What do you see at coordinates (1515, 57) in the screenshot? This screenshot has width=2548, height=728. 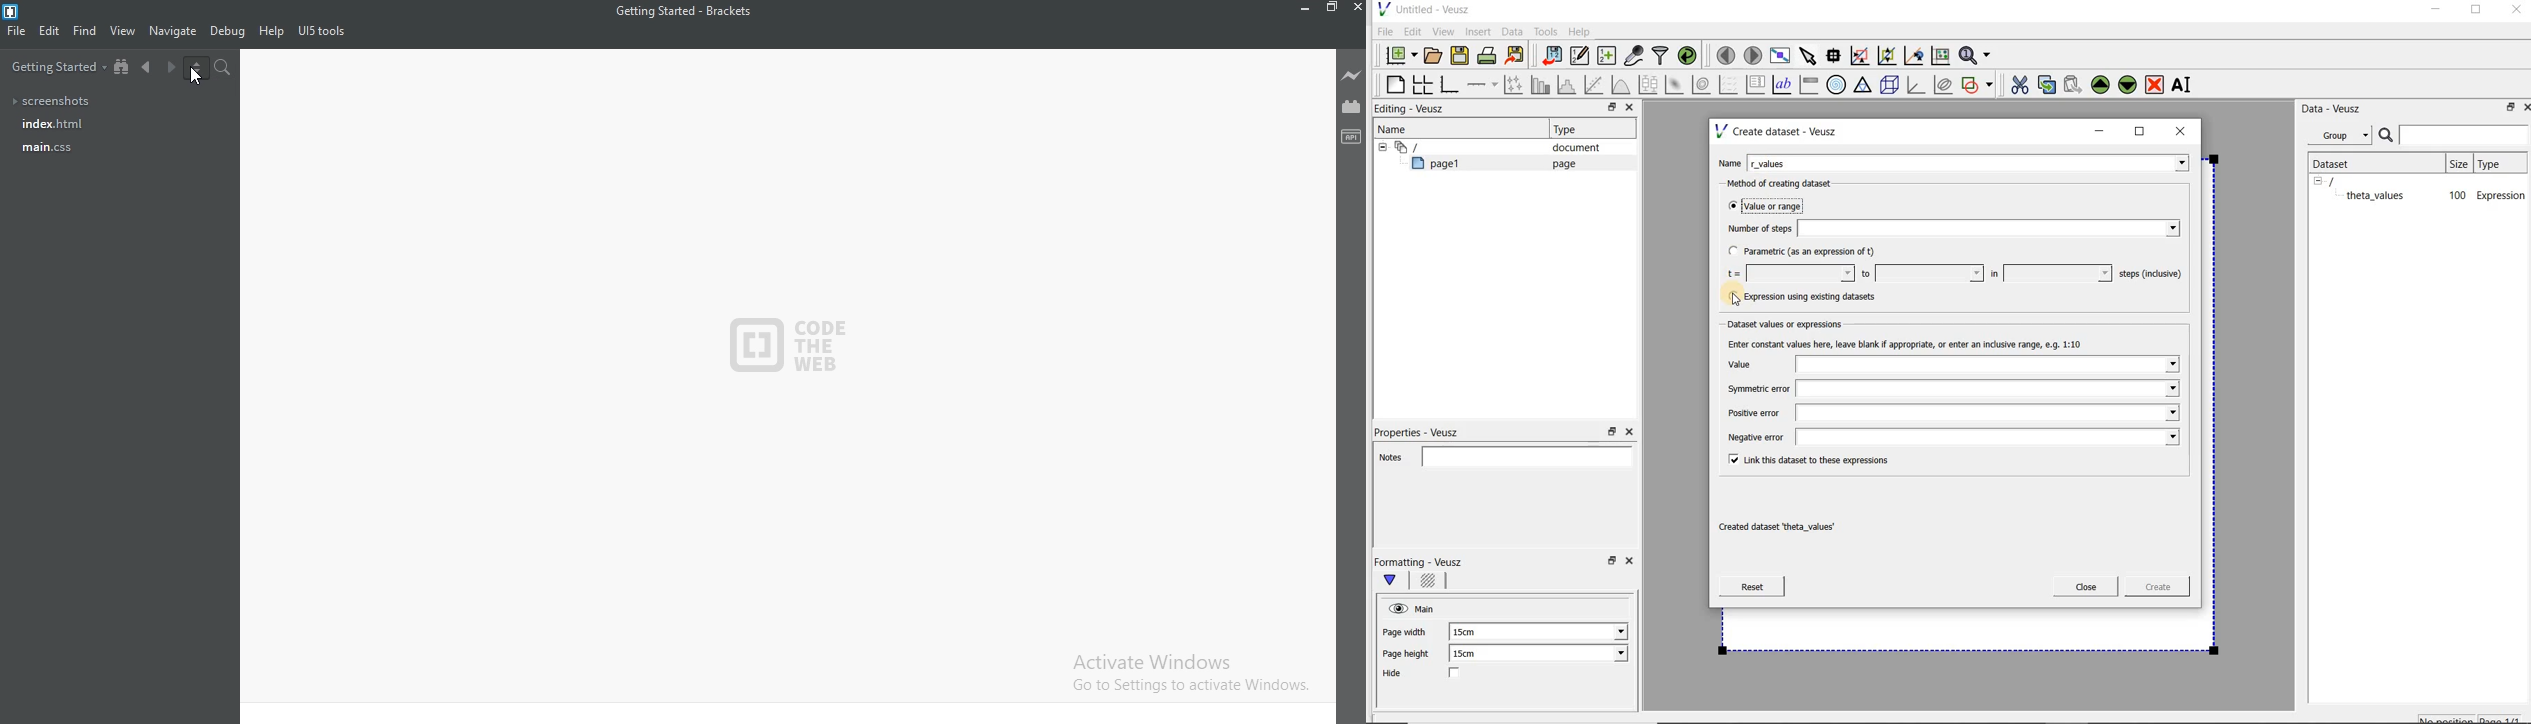 I see `Export to graphics format` at bounding box center [1515, 57].